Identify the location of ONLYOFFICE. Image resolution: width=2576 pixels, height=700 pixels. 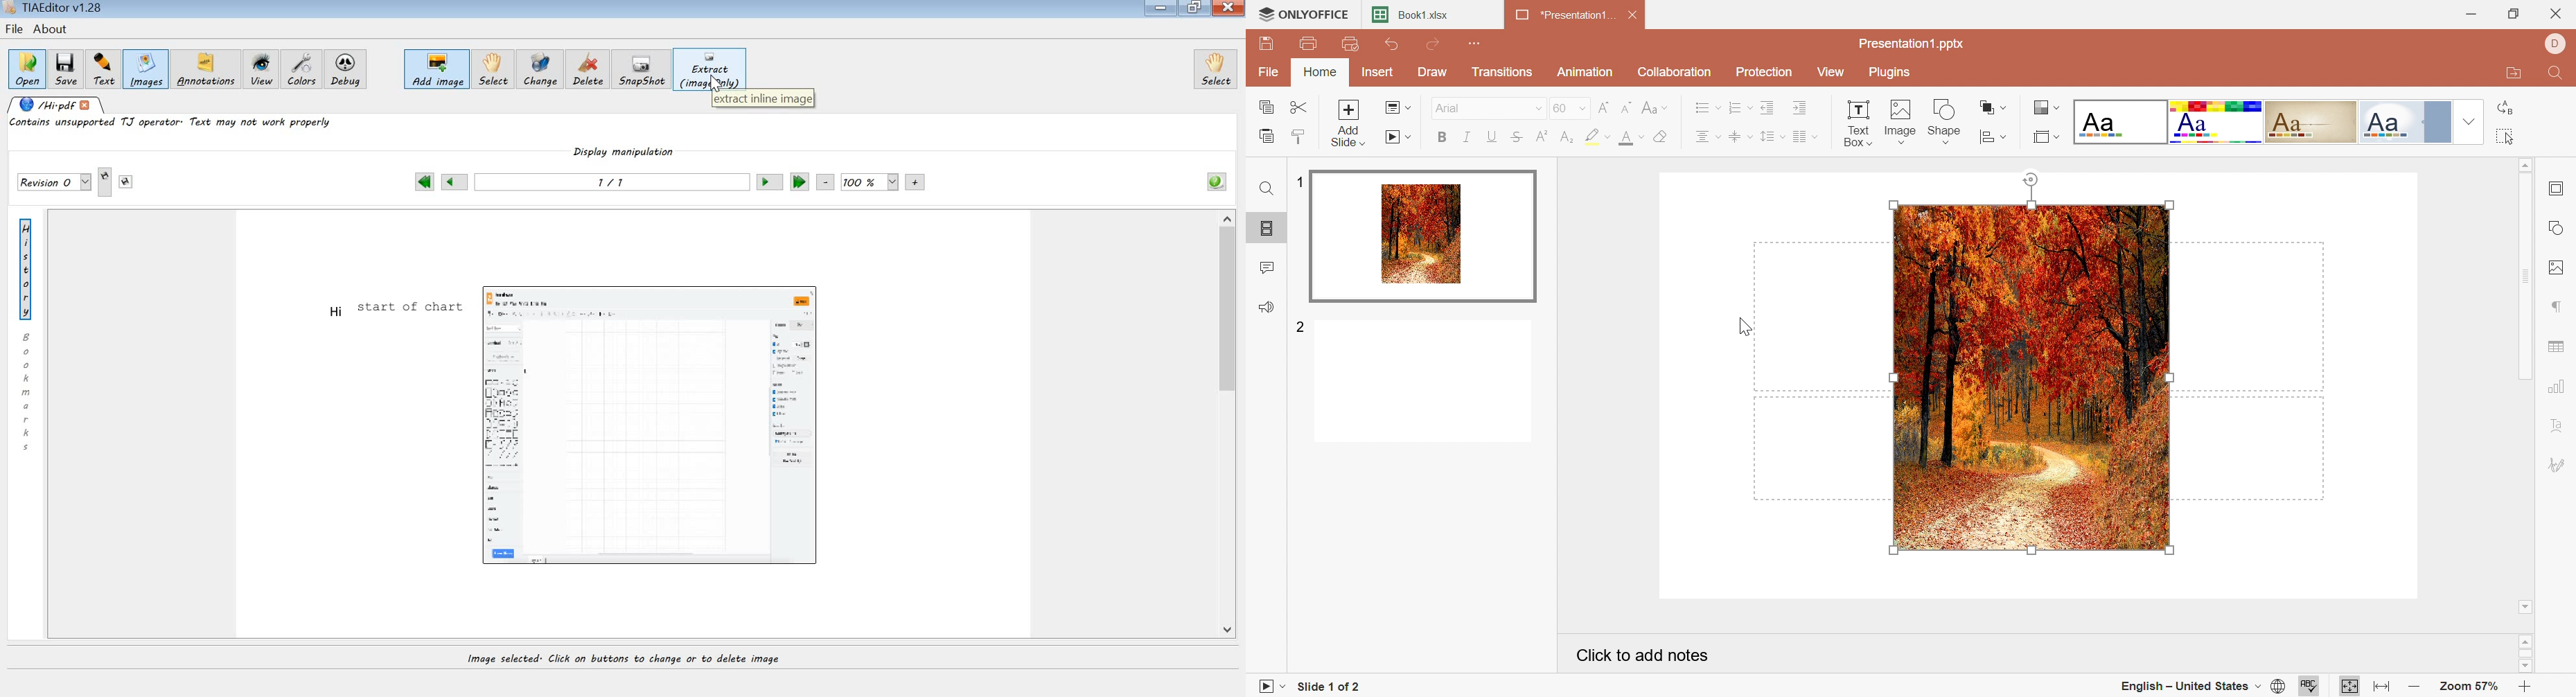
(1304, 15).